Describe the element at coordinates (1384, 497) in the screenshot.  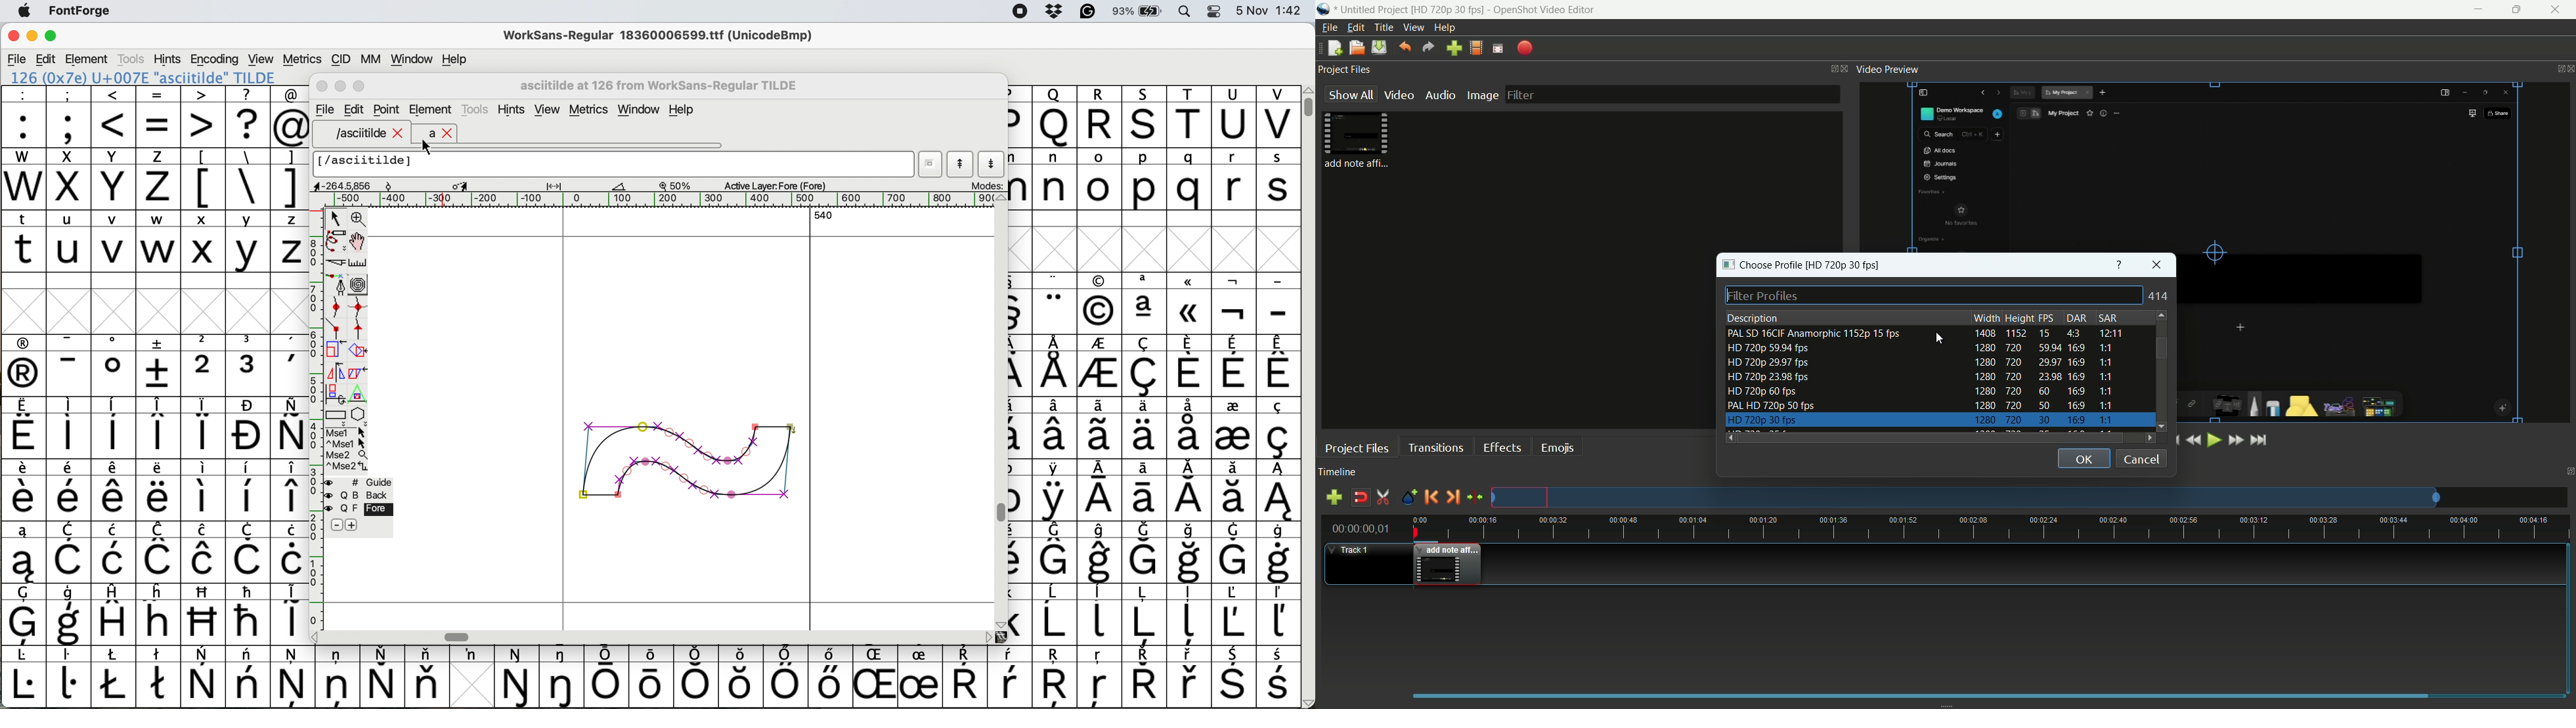
I see `enable razor` at that location.